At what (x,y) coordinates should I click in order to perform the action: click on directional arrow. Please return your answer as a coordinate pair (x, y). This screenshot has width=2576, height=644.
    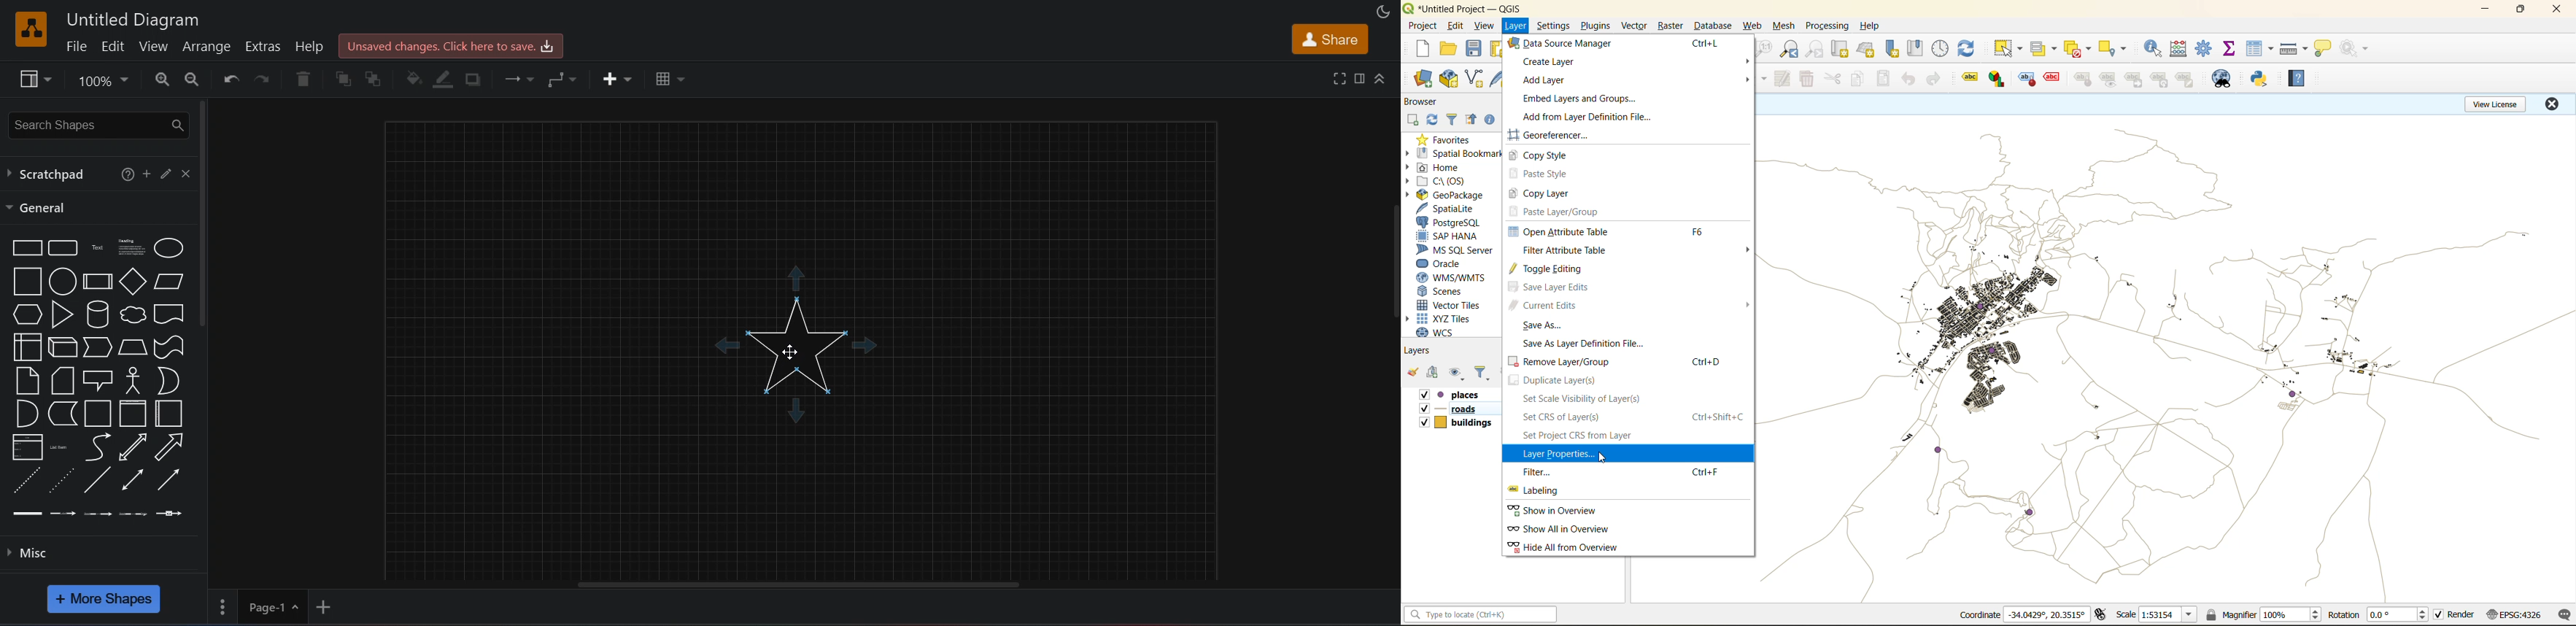
    Looking at the image, I should click on (134, 447).